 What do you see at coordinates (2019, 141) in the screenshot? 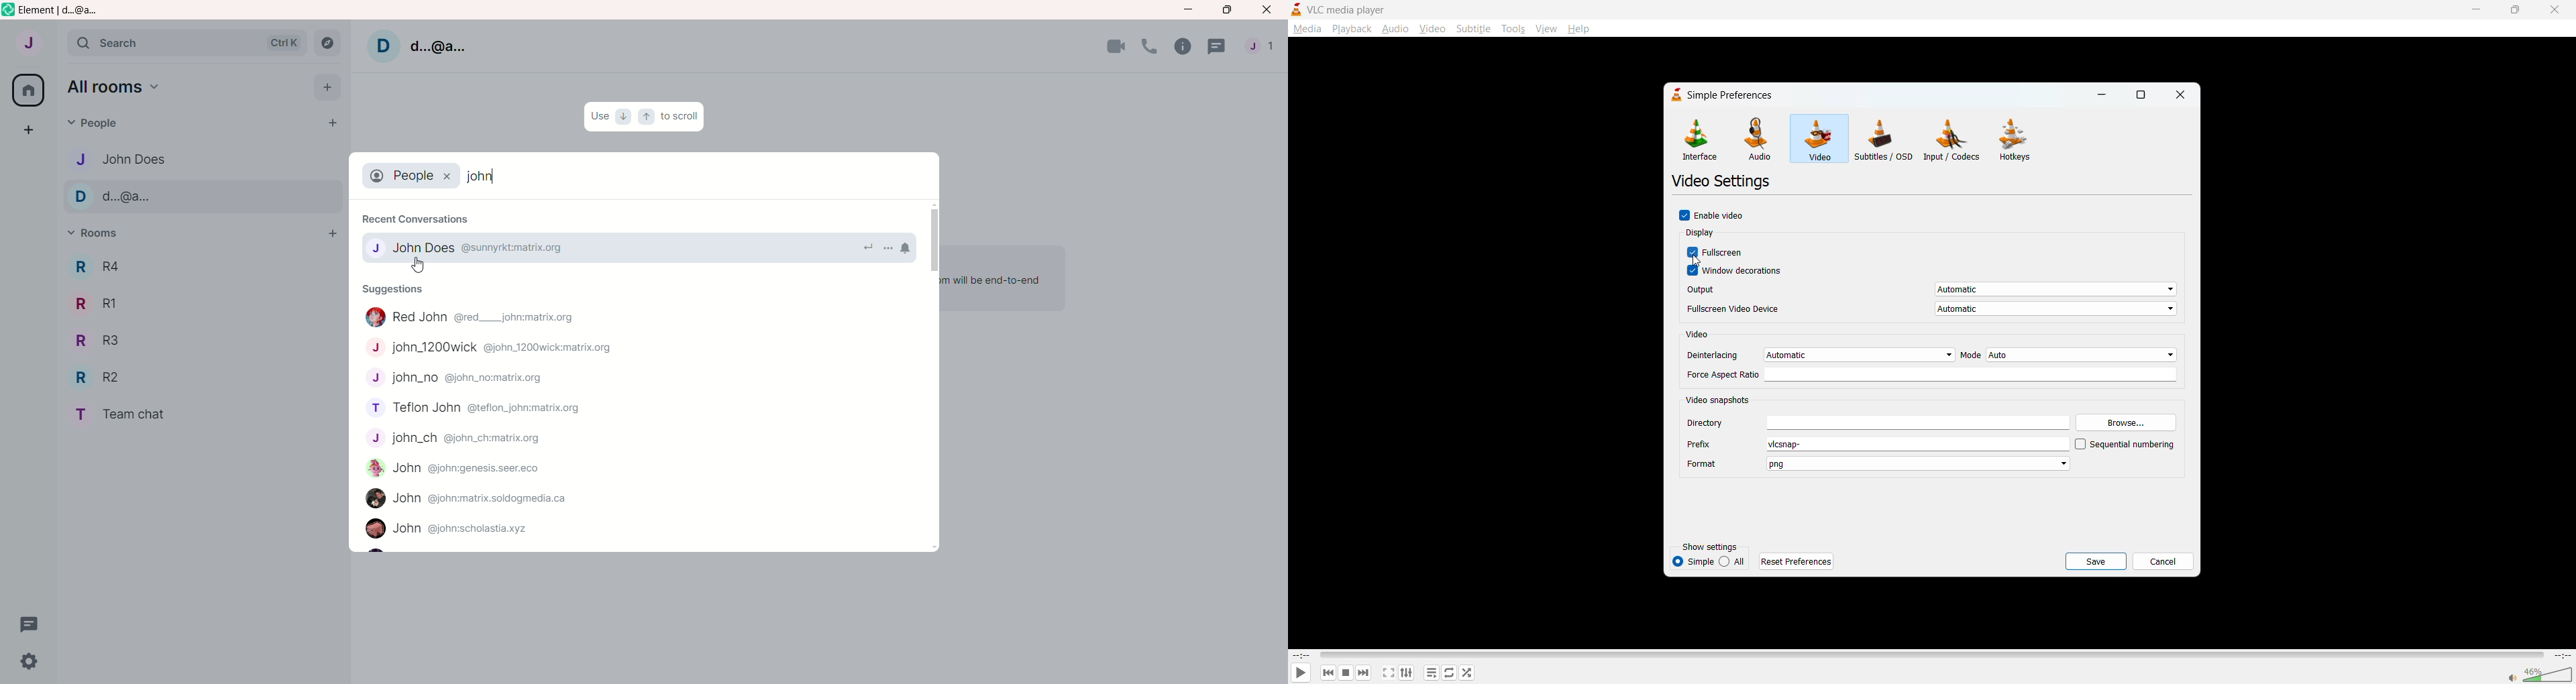
I see `hotkeys` at bounding box center [2019, 141].